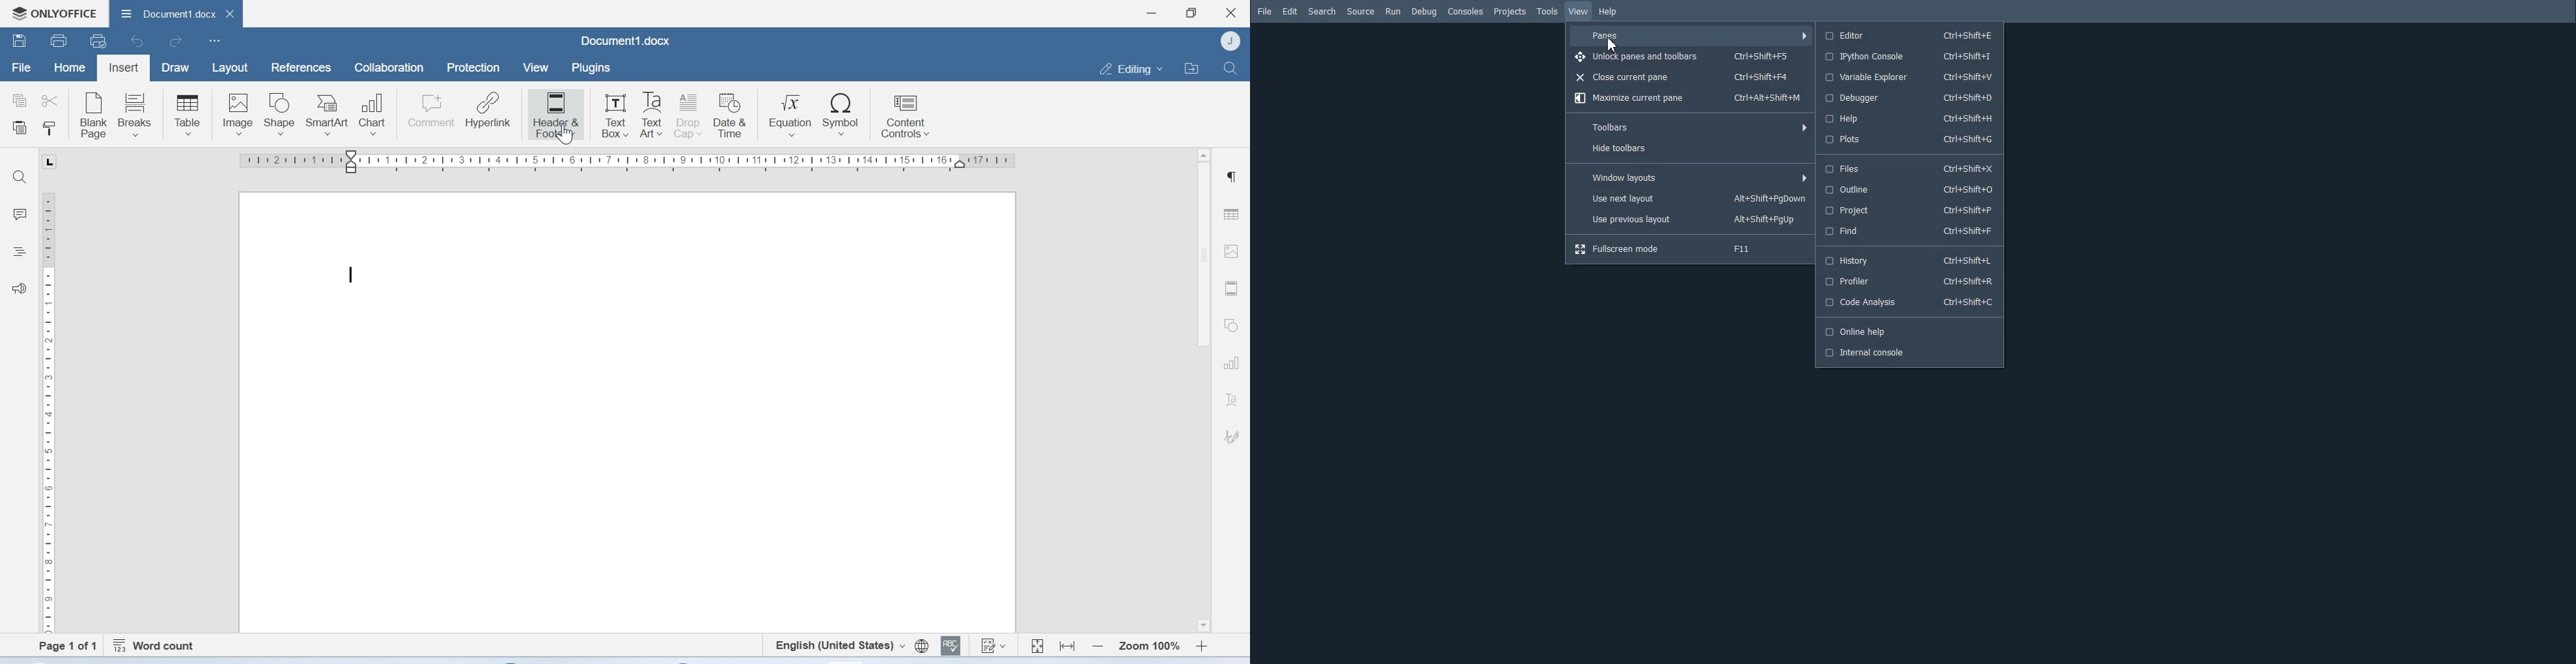  What do you see at coordinates (953, 646) in the screenshot?
I see `Spell checking` at bounding box center [953, 646].